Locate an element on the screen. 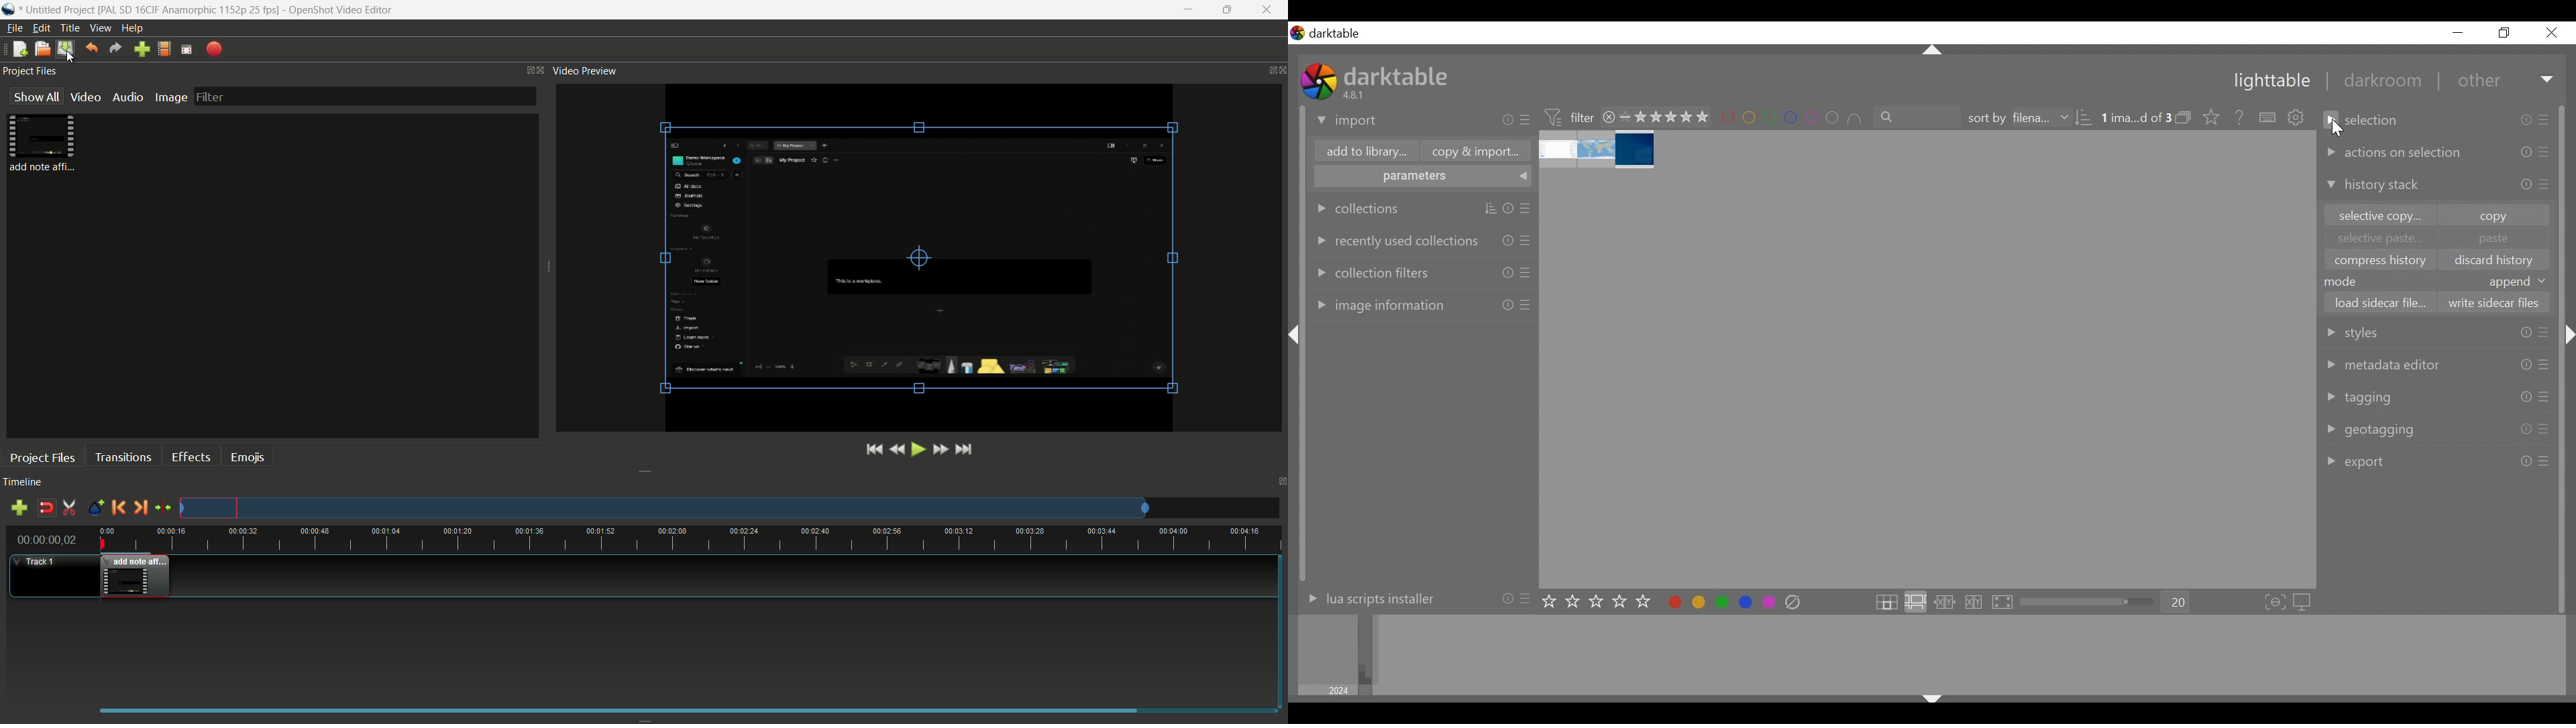 This screenshot has width=2576, height=728. info is located at coordinates (1508, 272).